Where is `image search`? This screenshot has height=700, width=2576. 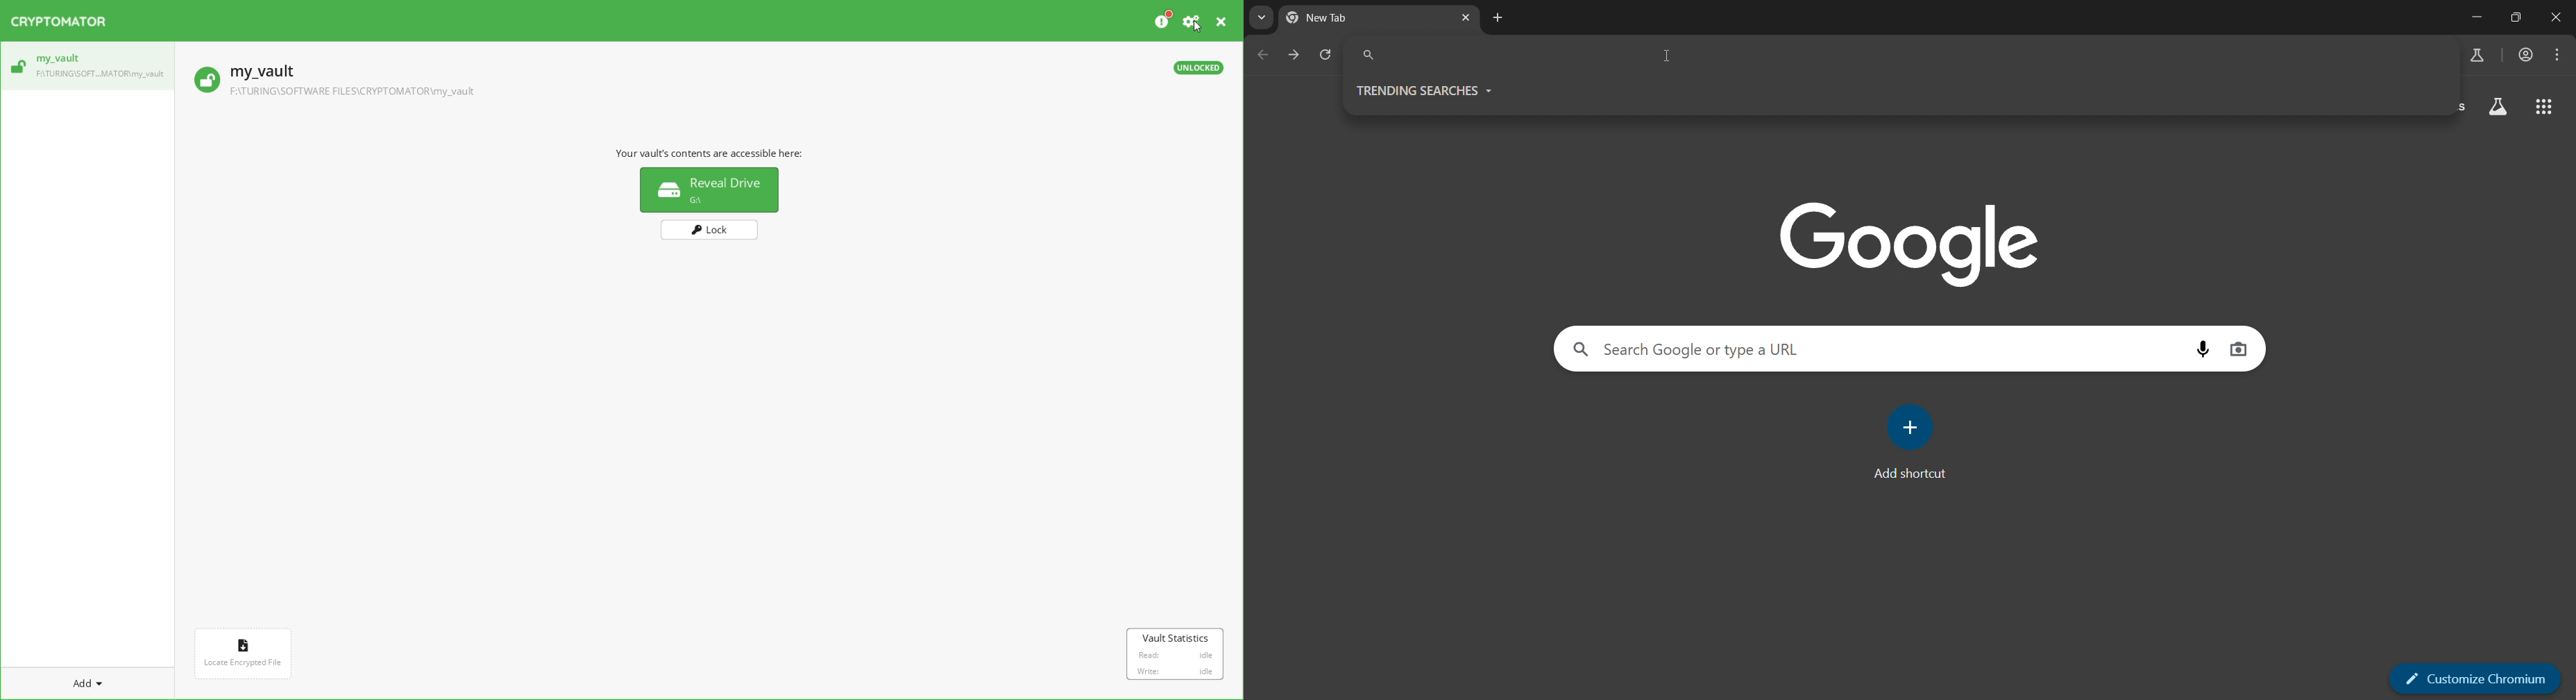
image search is located at coordinates (2239, 349).